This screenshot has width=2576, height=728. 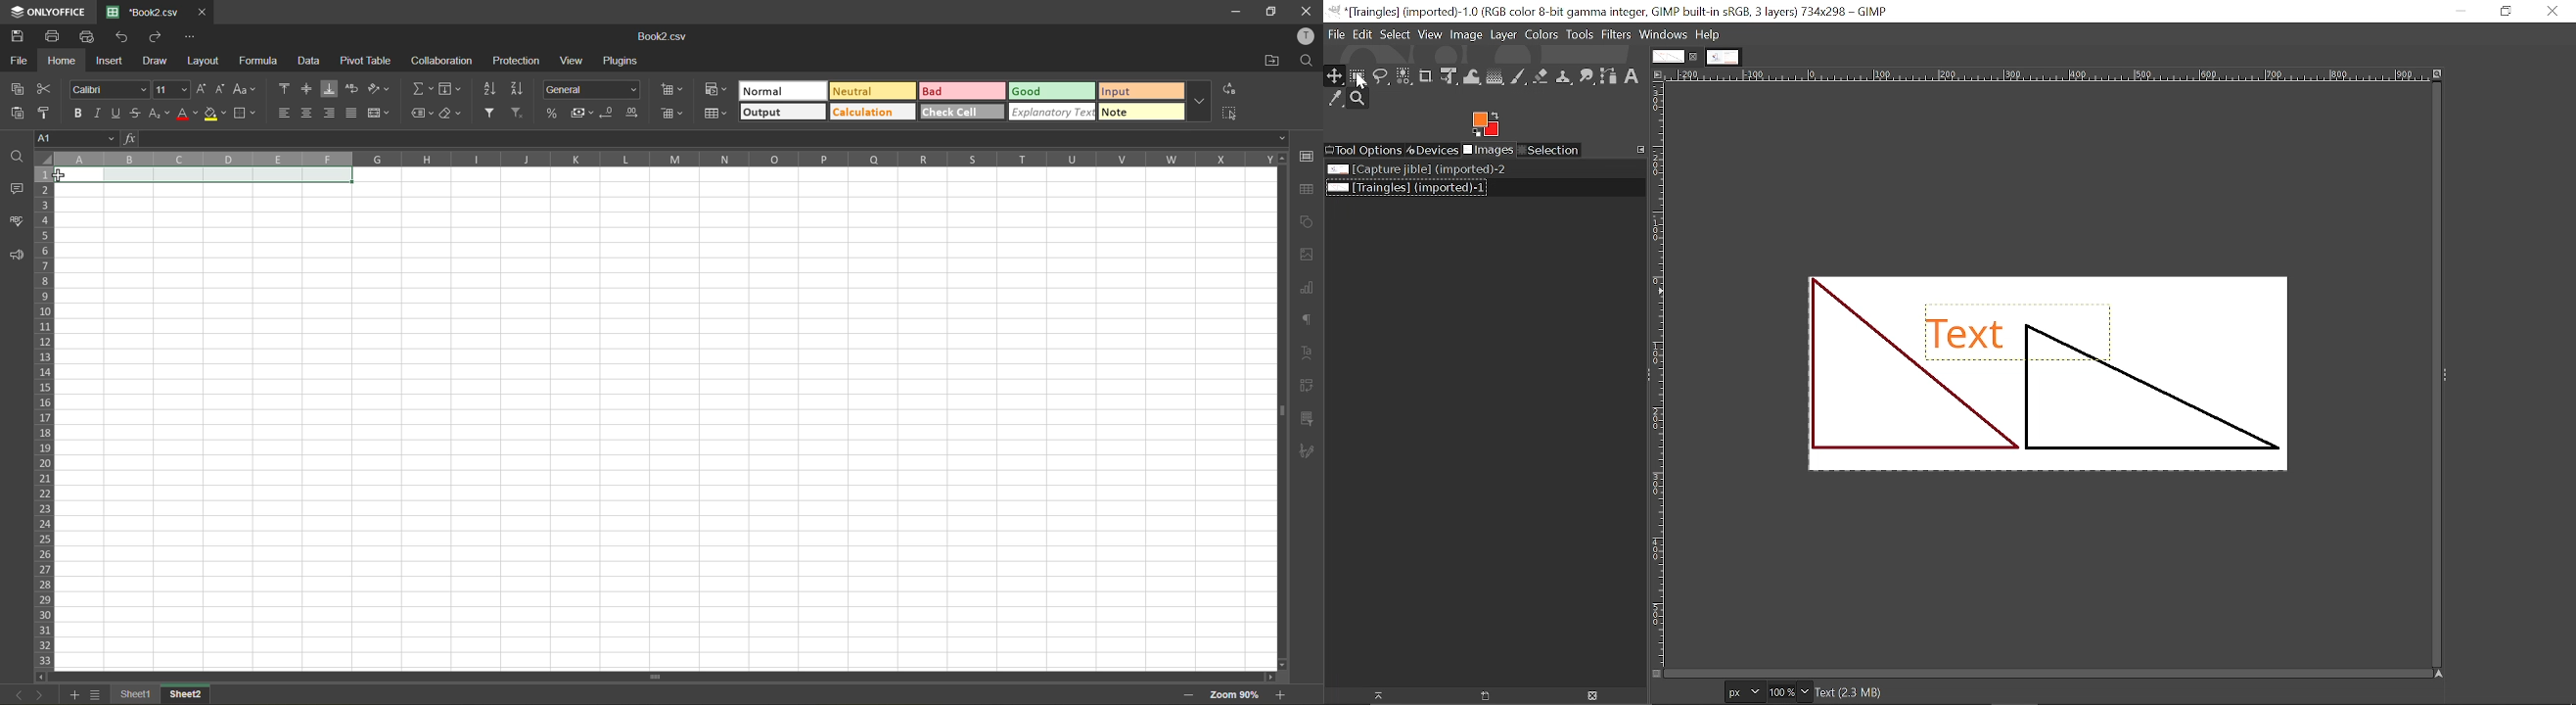 What do you see at coordinates (15, 694) in the screenshot?
I see `previous` at bounding box center [15, 694].